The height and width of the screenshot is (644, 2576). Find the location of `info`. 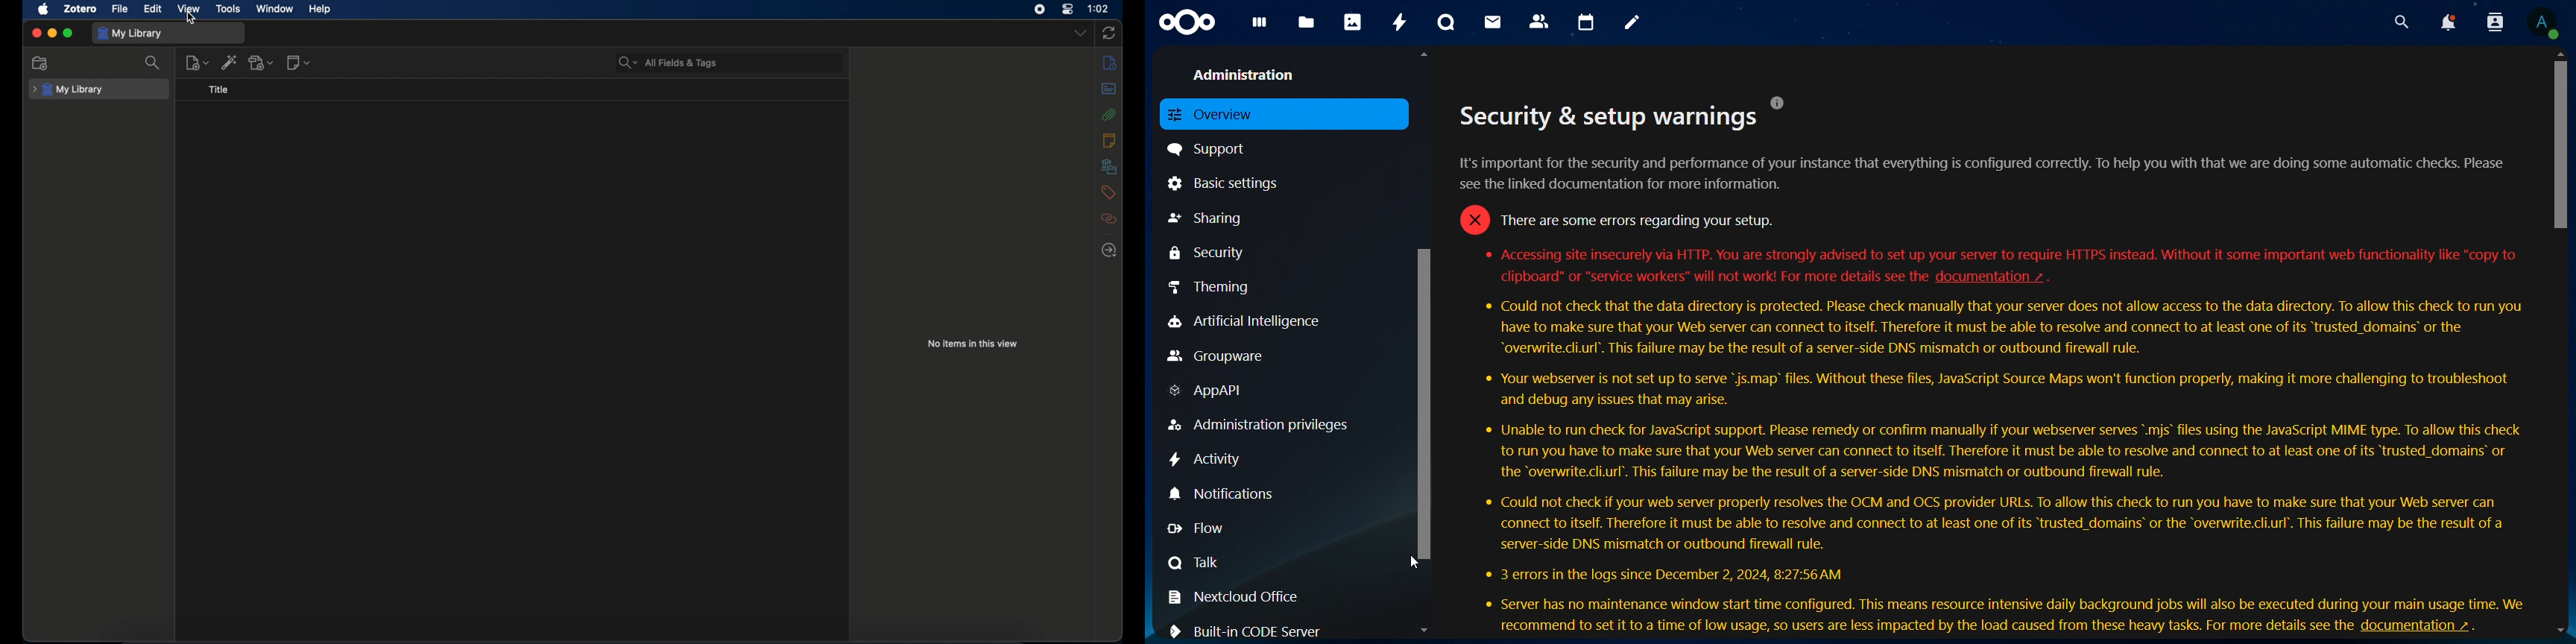

info is located at coordinates (1110, 63).